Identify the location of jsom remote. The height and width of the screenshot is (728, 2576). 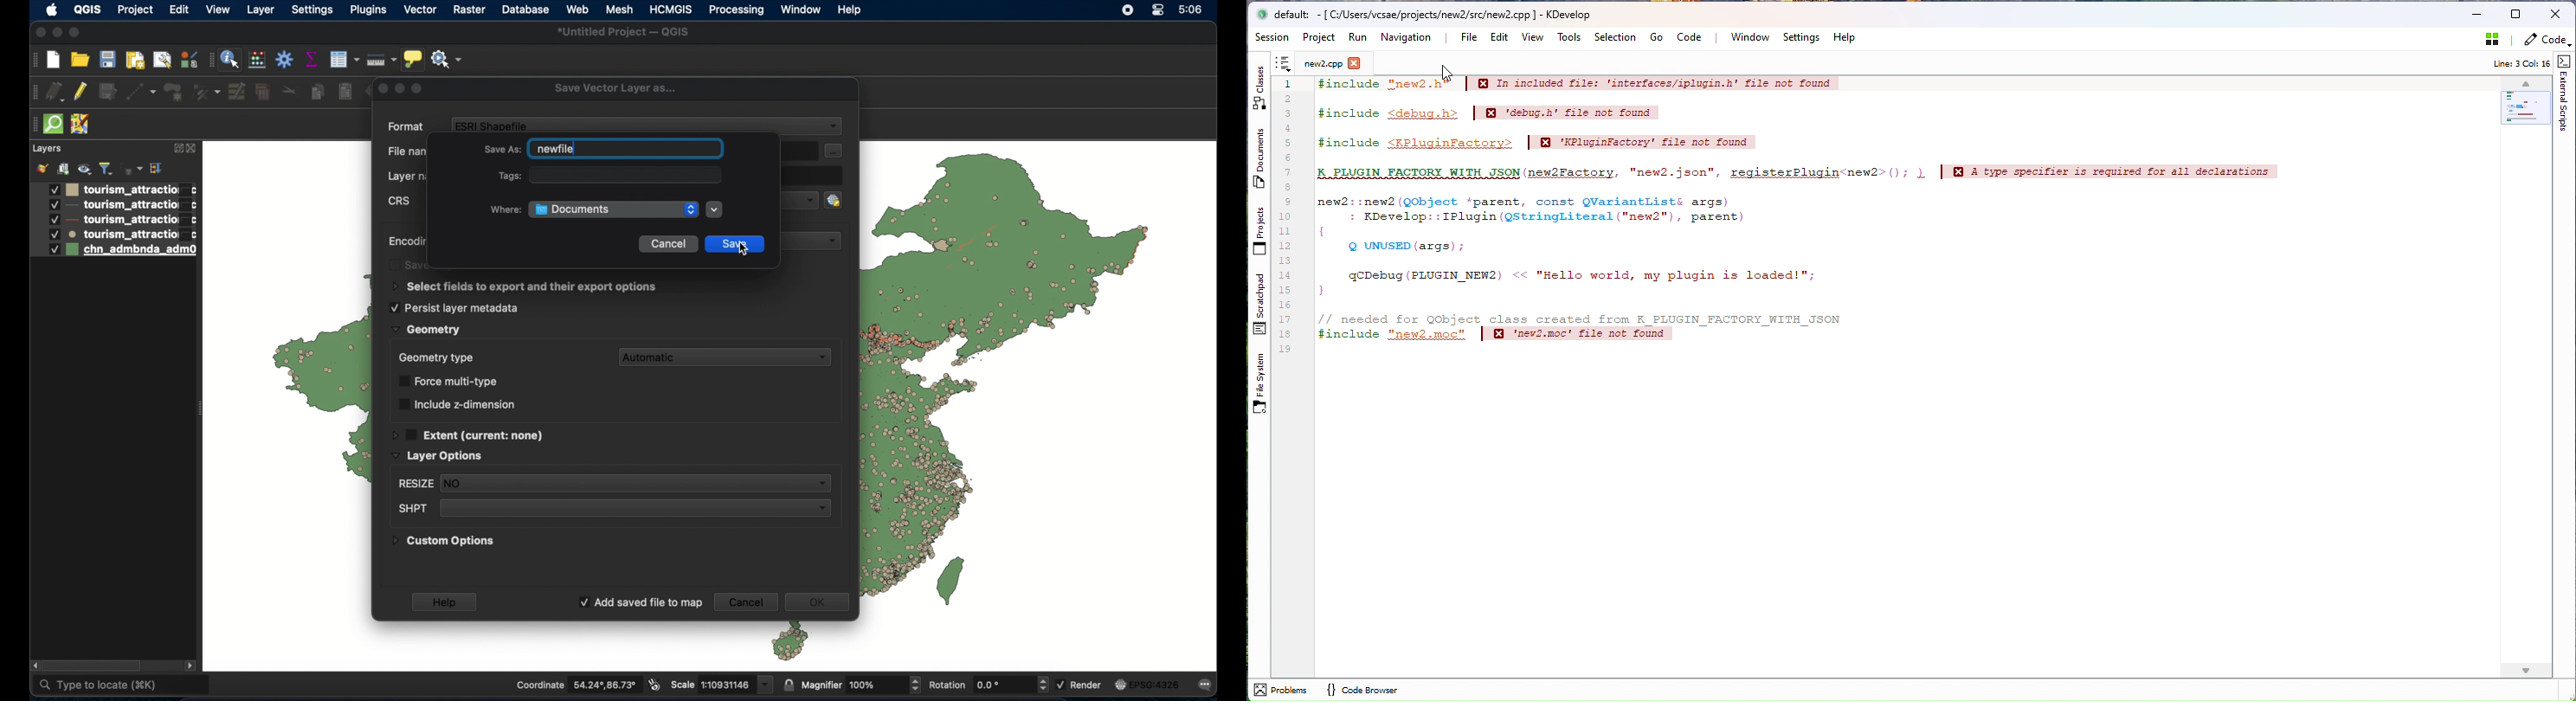
(81, 125).